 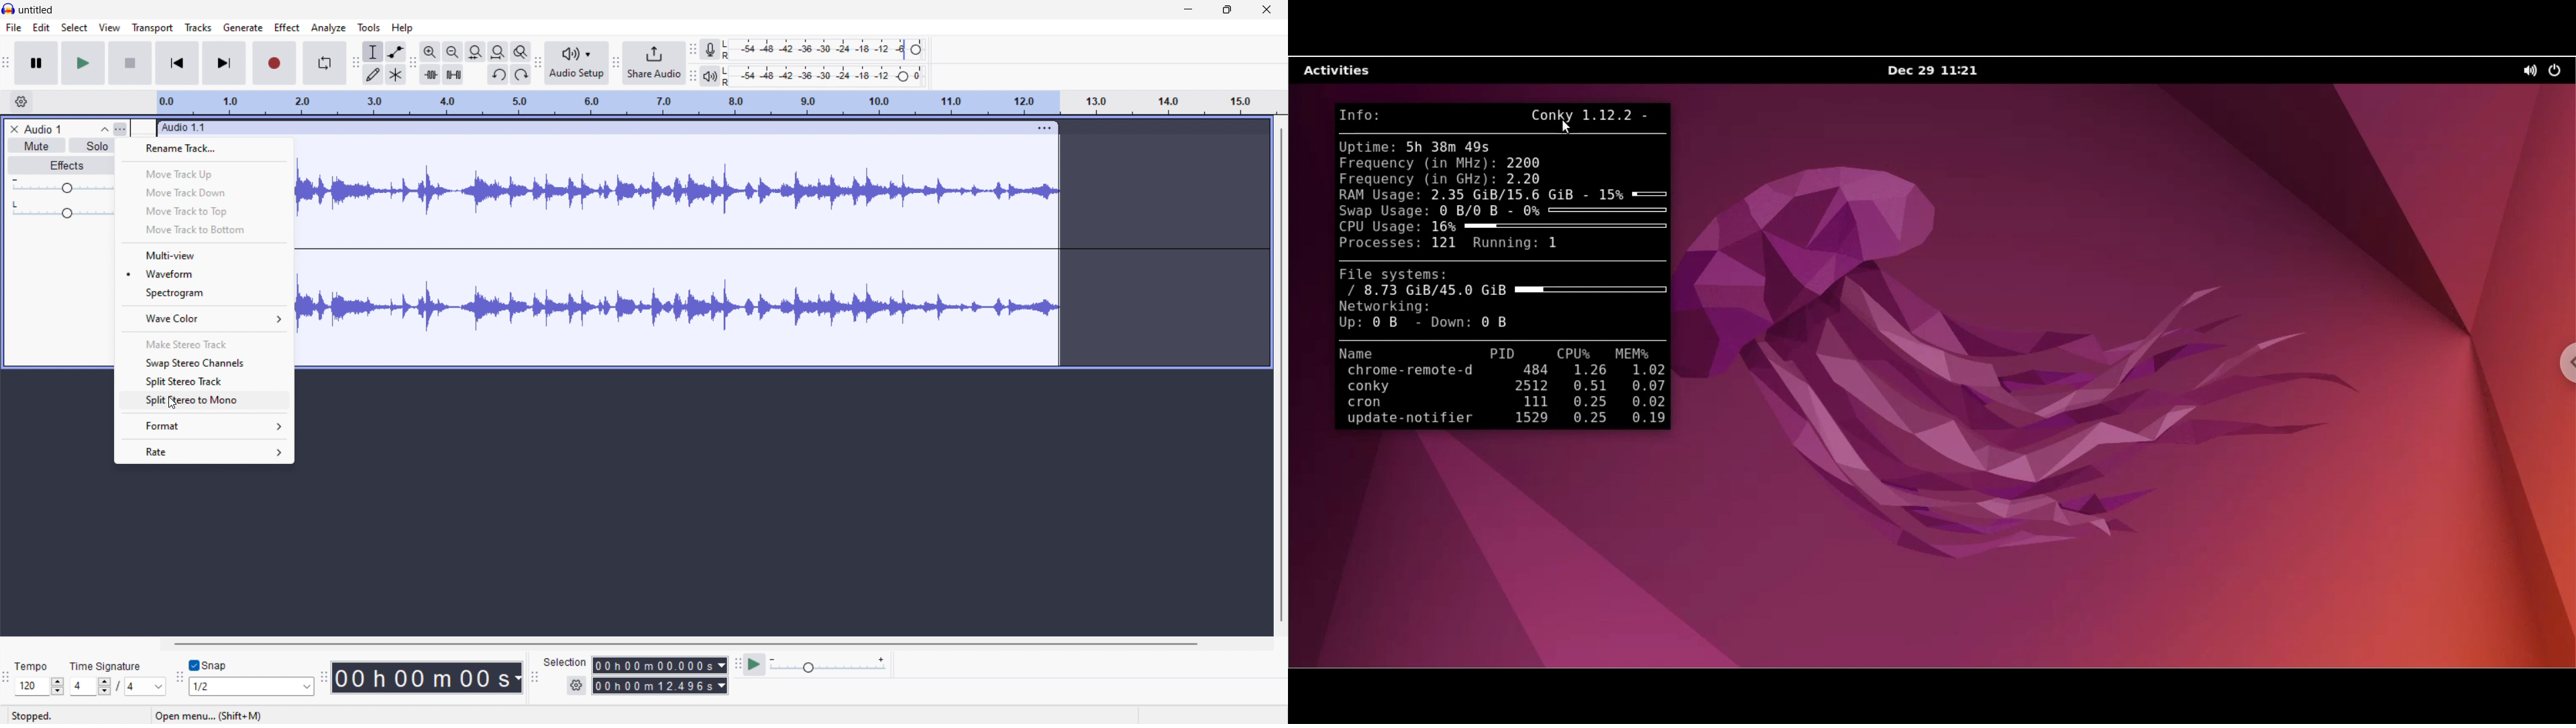 I want to click on time toolbar, so click(x=324, y=679).